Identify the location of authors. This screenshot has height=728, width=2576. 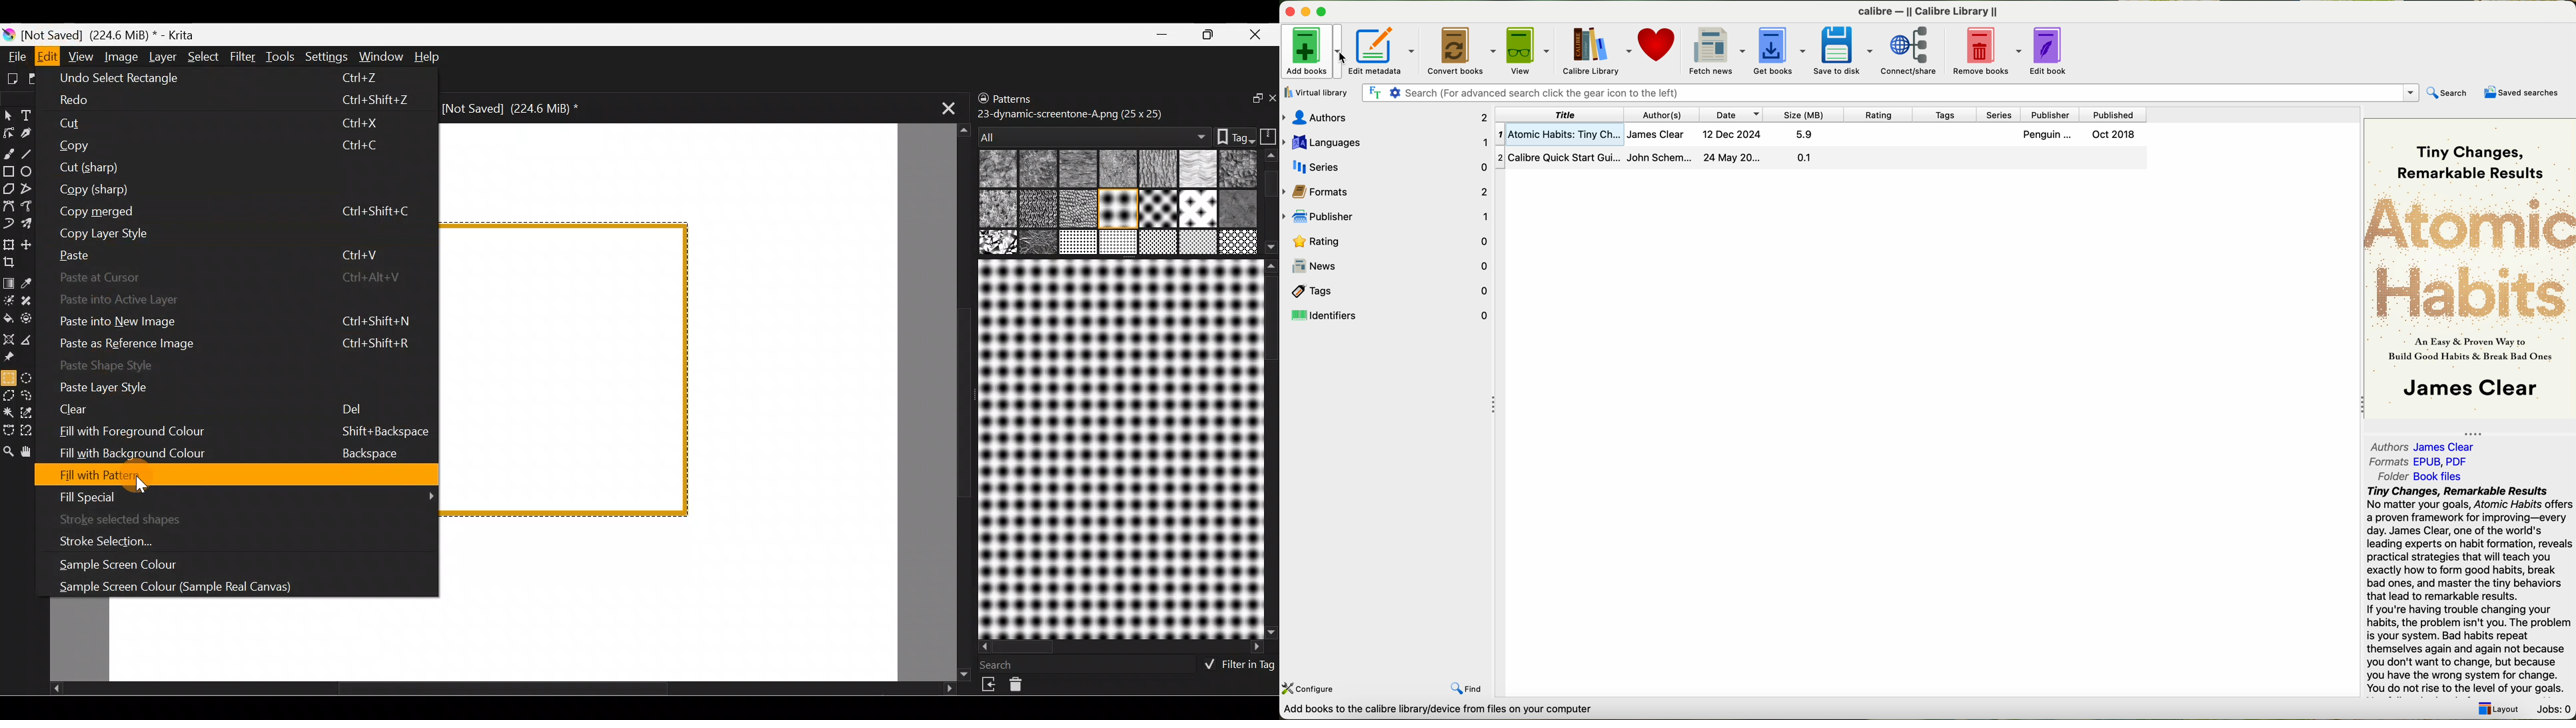
(2428, 446).